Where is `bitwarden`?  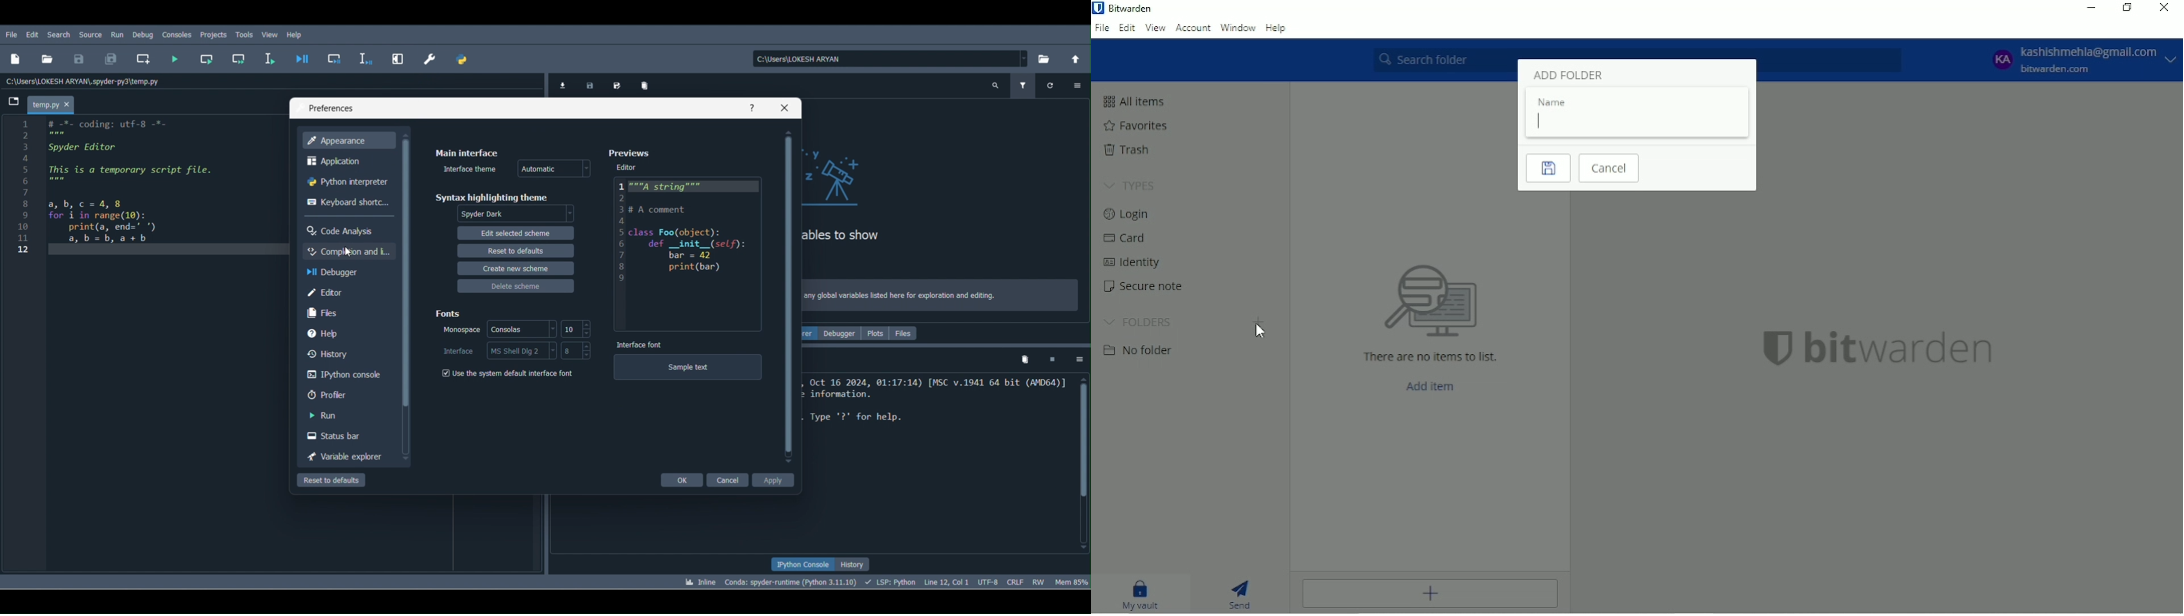 bitwarden is located at coordinates (1903, 352).